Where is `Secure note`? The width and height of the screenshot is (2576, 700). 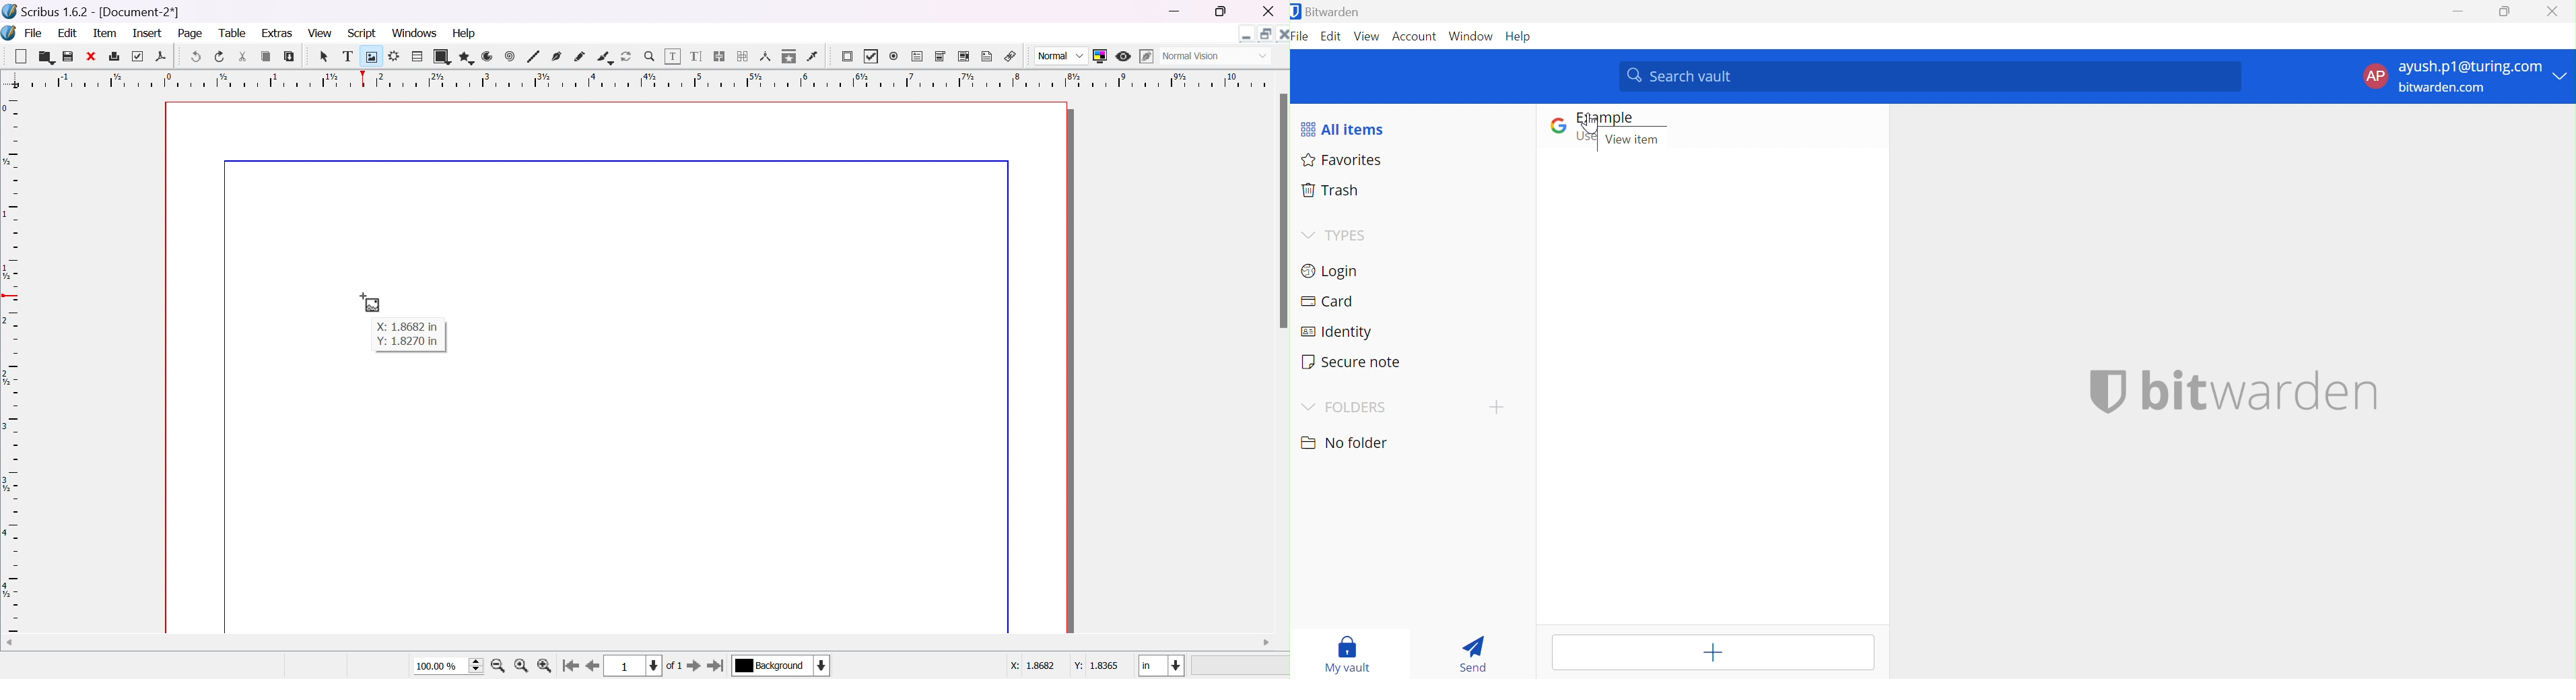
Secure note is located at coordinates (1352, 361).